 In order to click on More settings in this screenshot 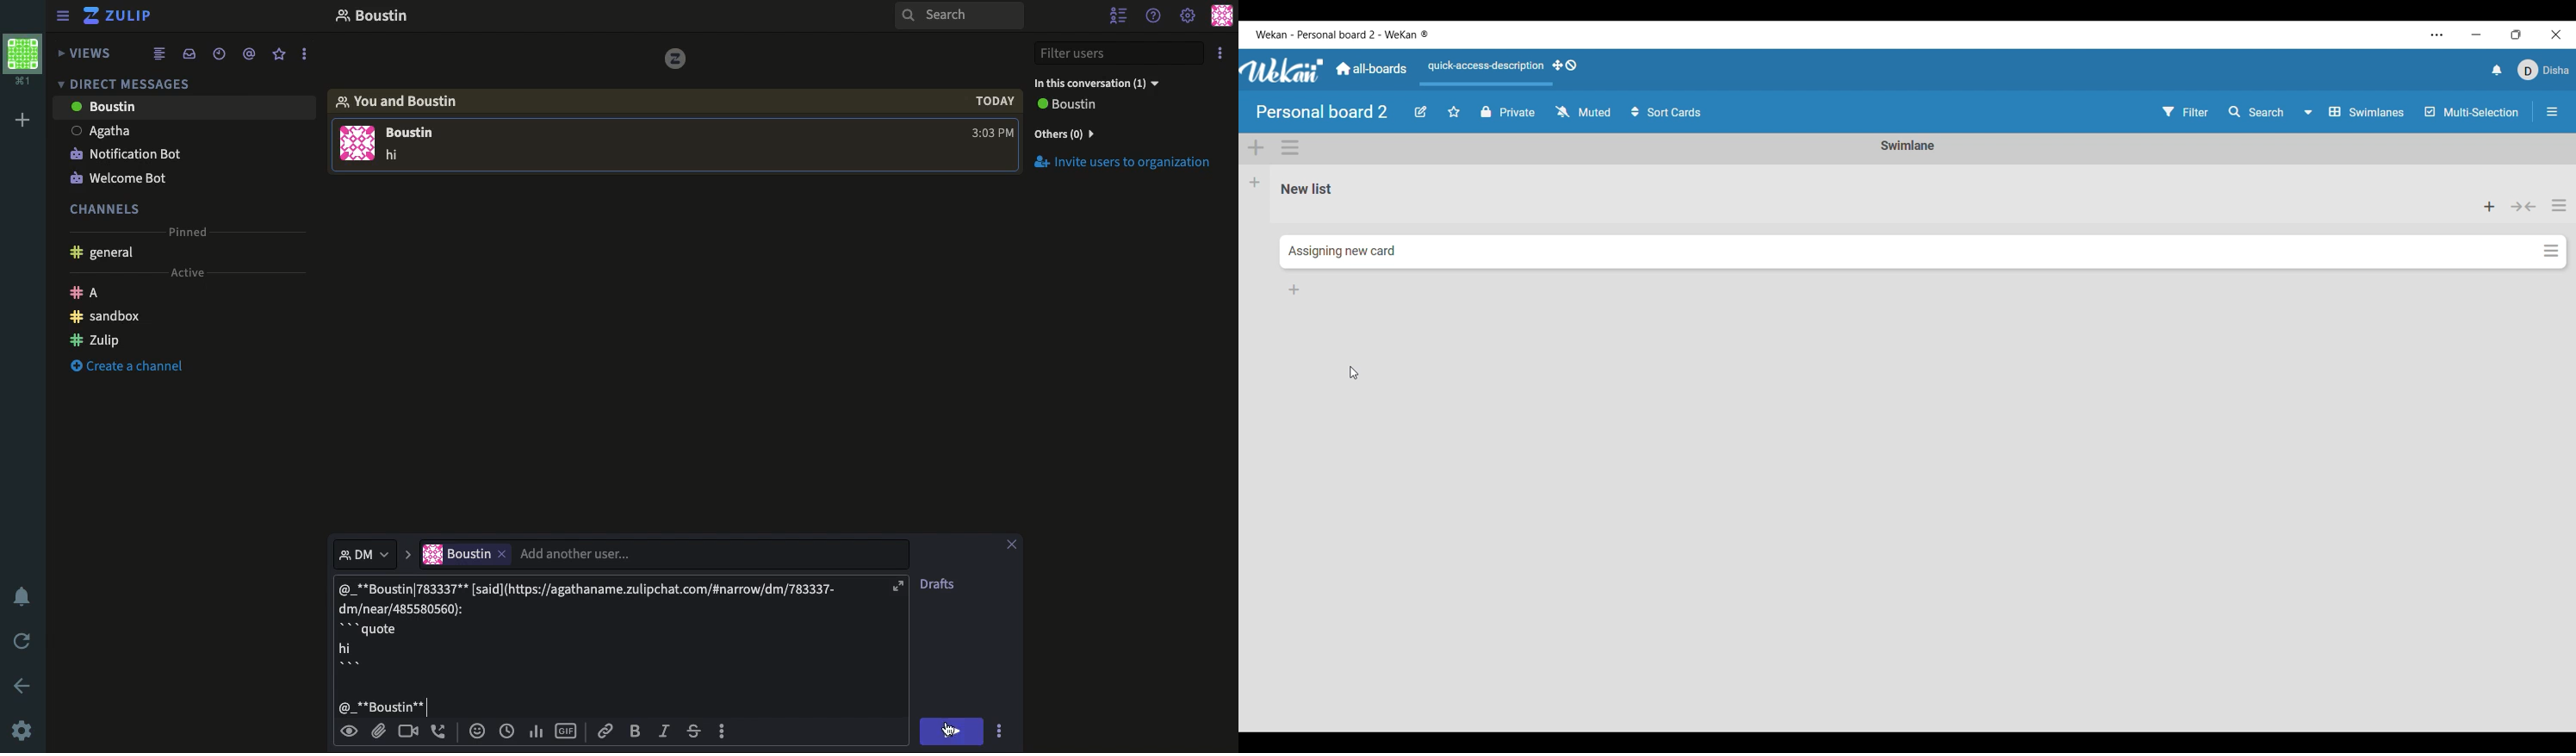, I will do `click(2438, 35)`.